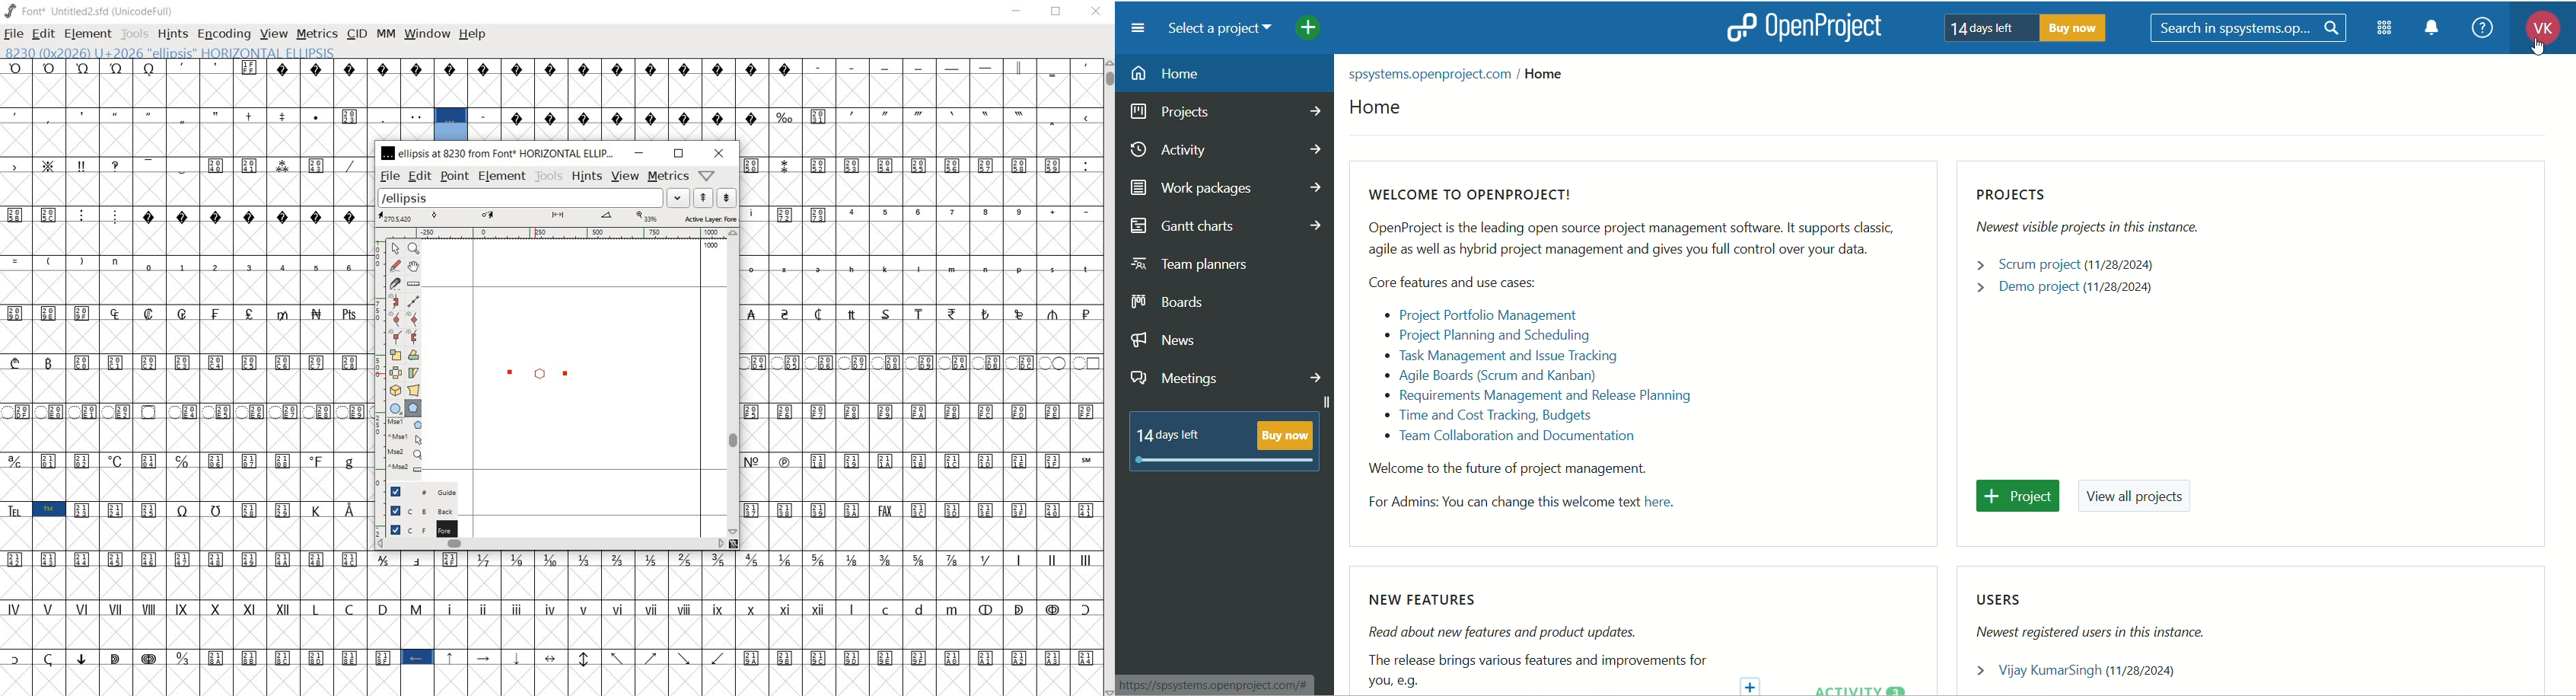  What do you see at coordinates (566, 232) in the screenshot?
I see `ruler` at bounding box center [566, 232].